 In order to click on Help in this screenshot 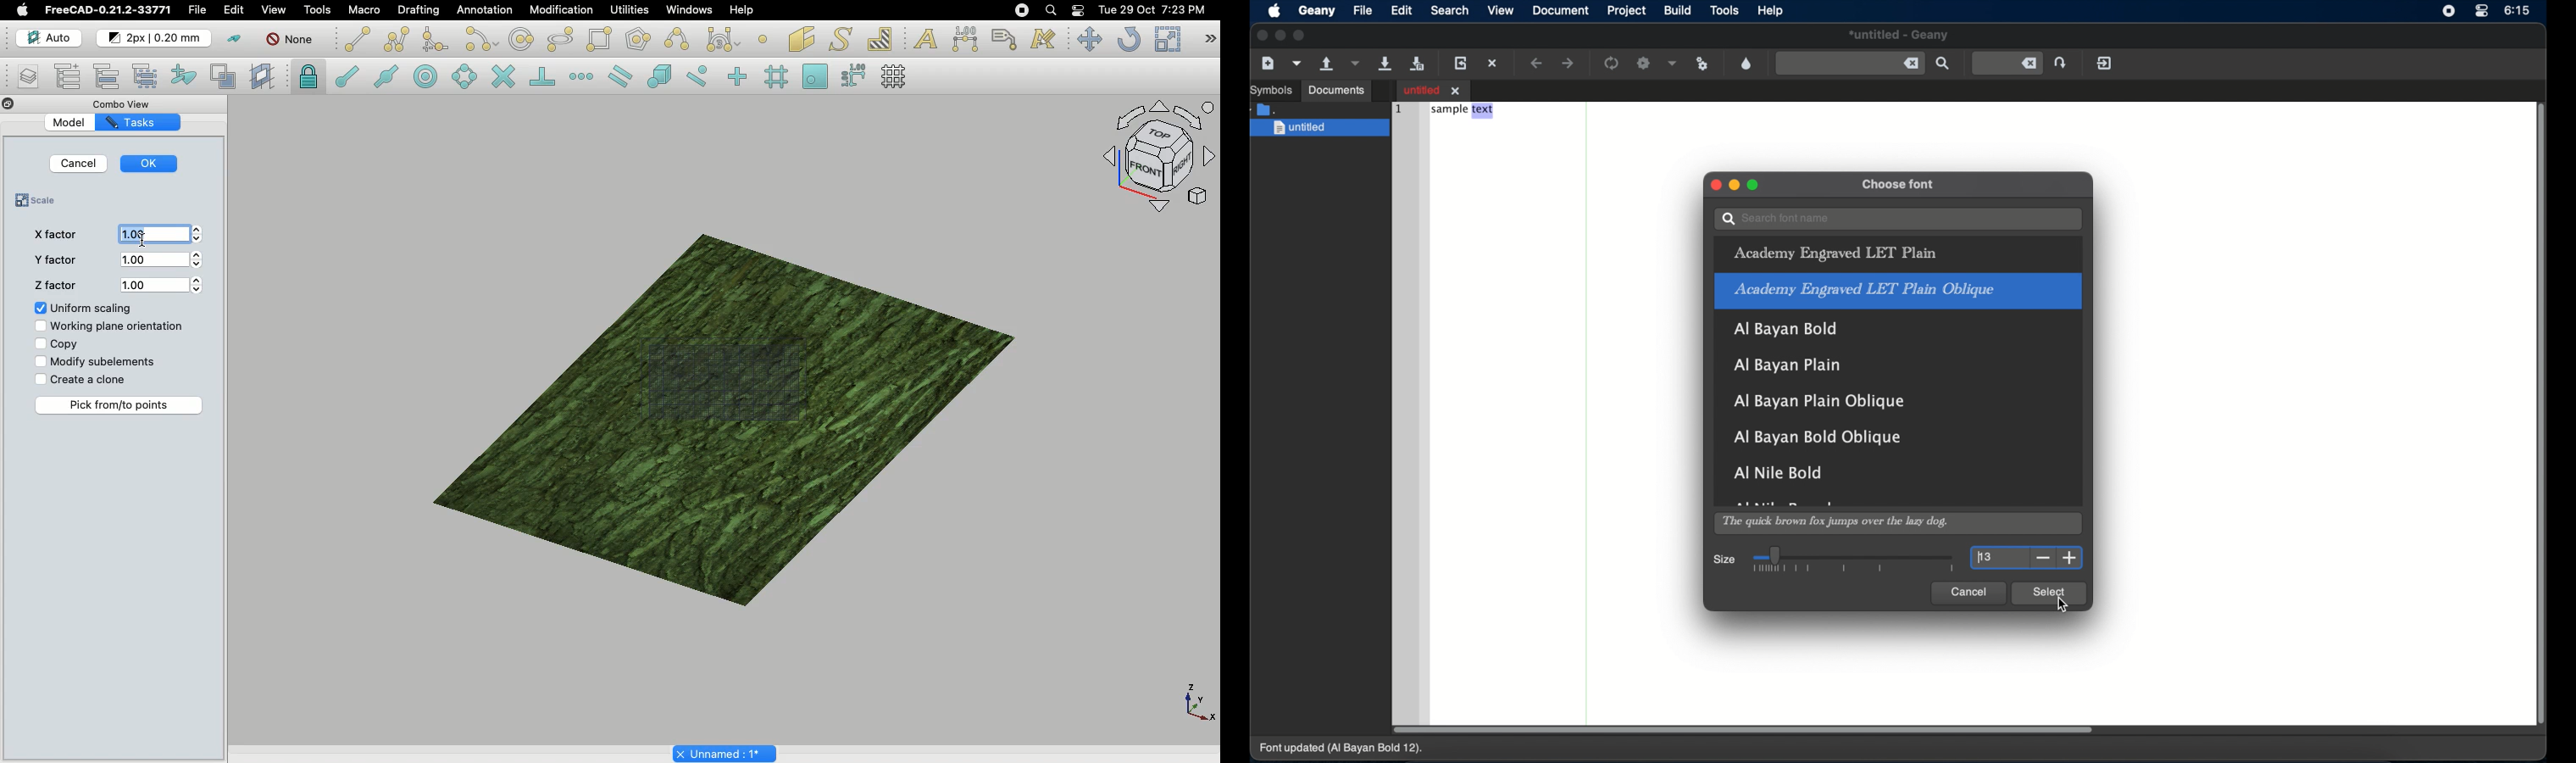, I will do `click(742, 8)`.